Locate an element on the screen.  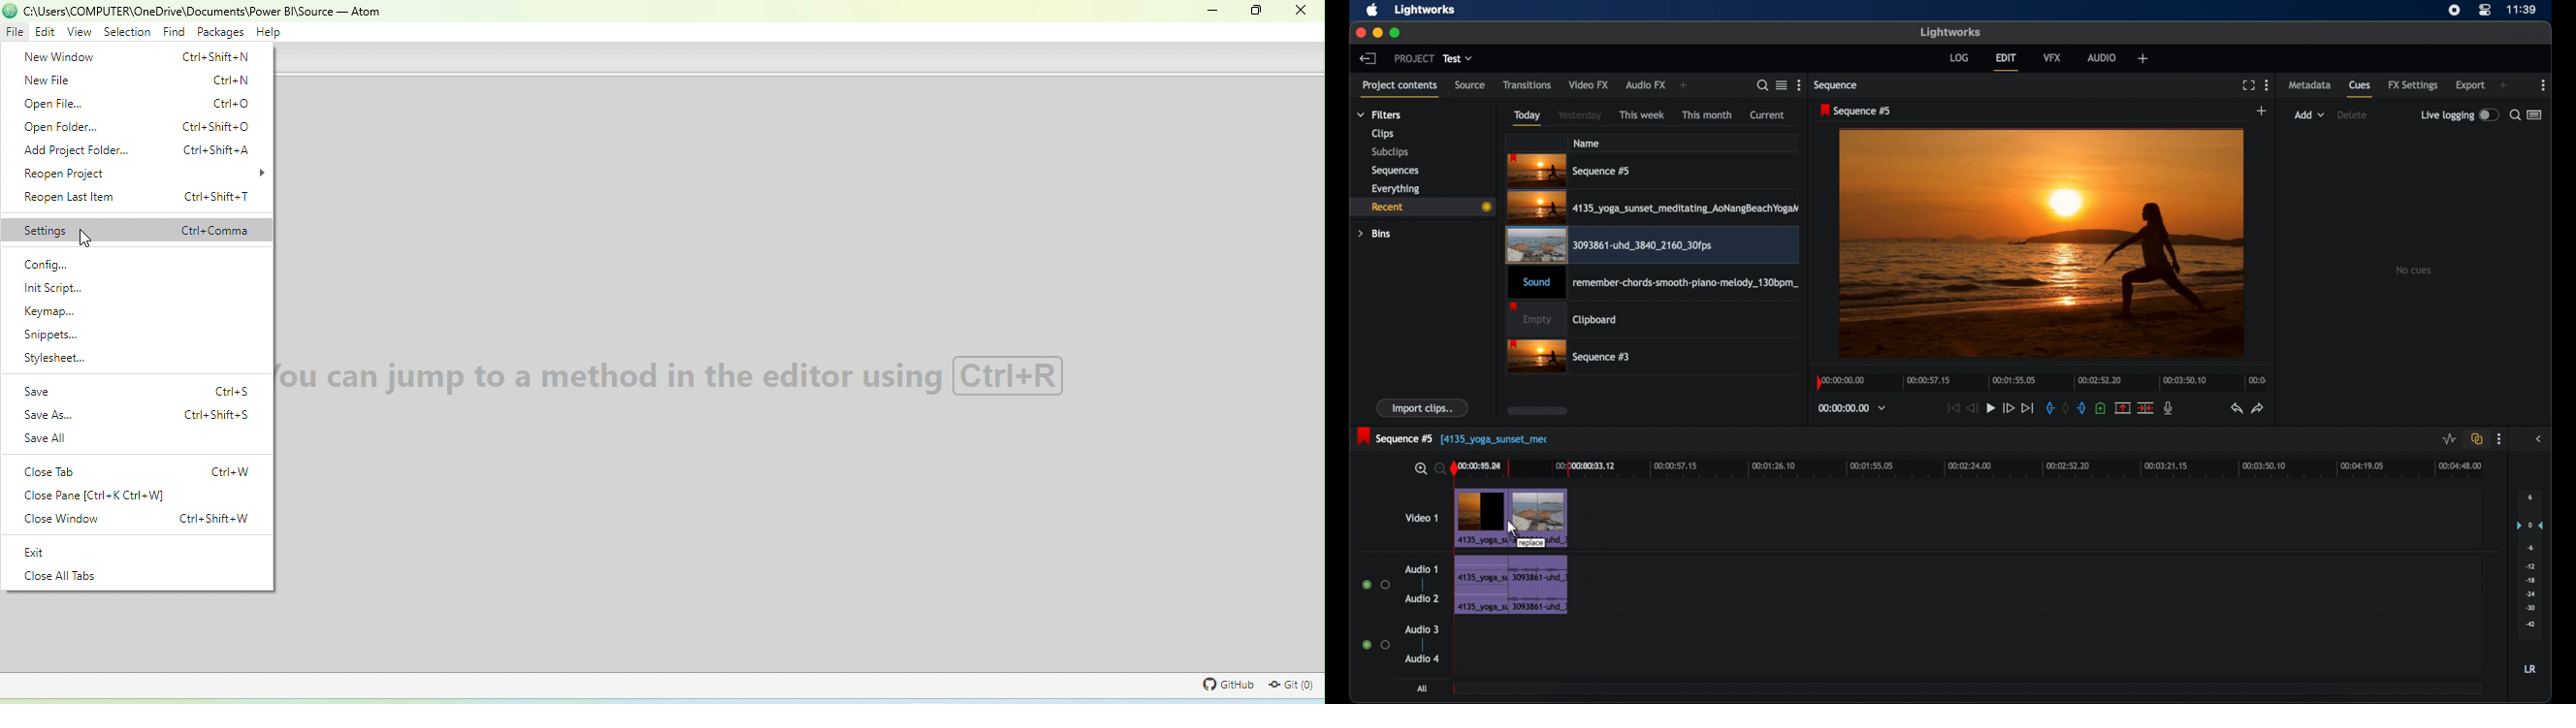
source is located at coordinates (1470, 85).